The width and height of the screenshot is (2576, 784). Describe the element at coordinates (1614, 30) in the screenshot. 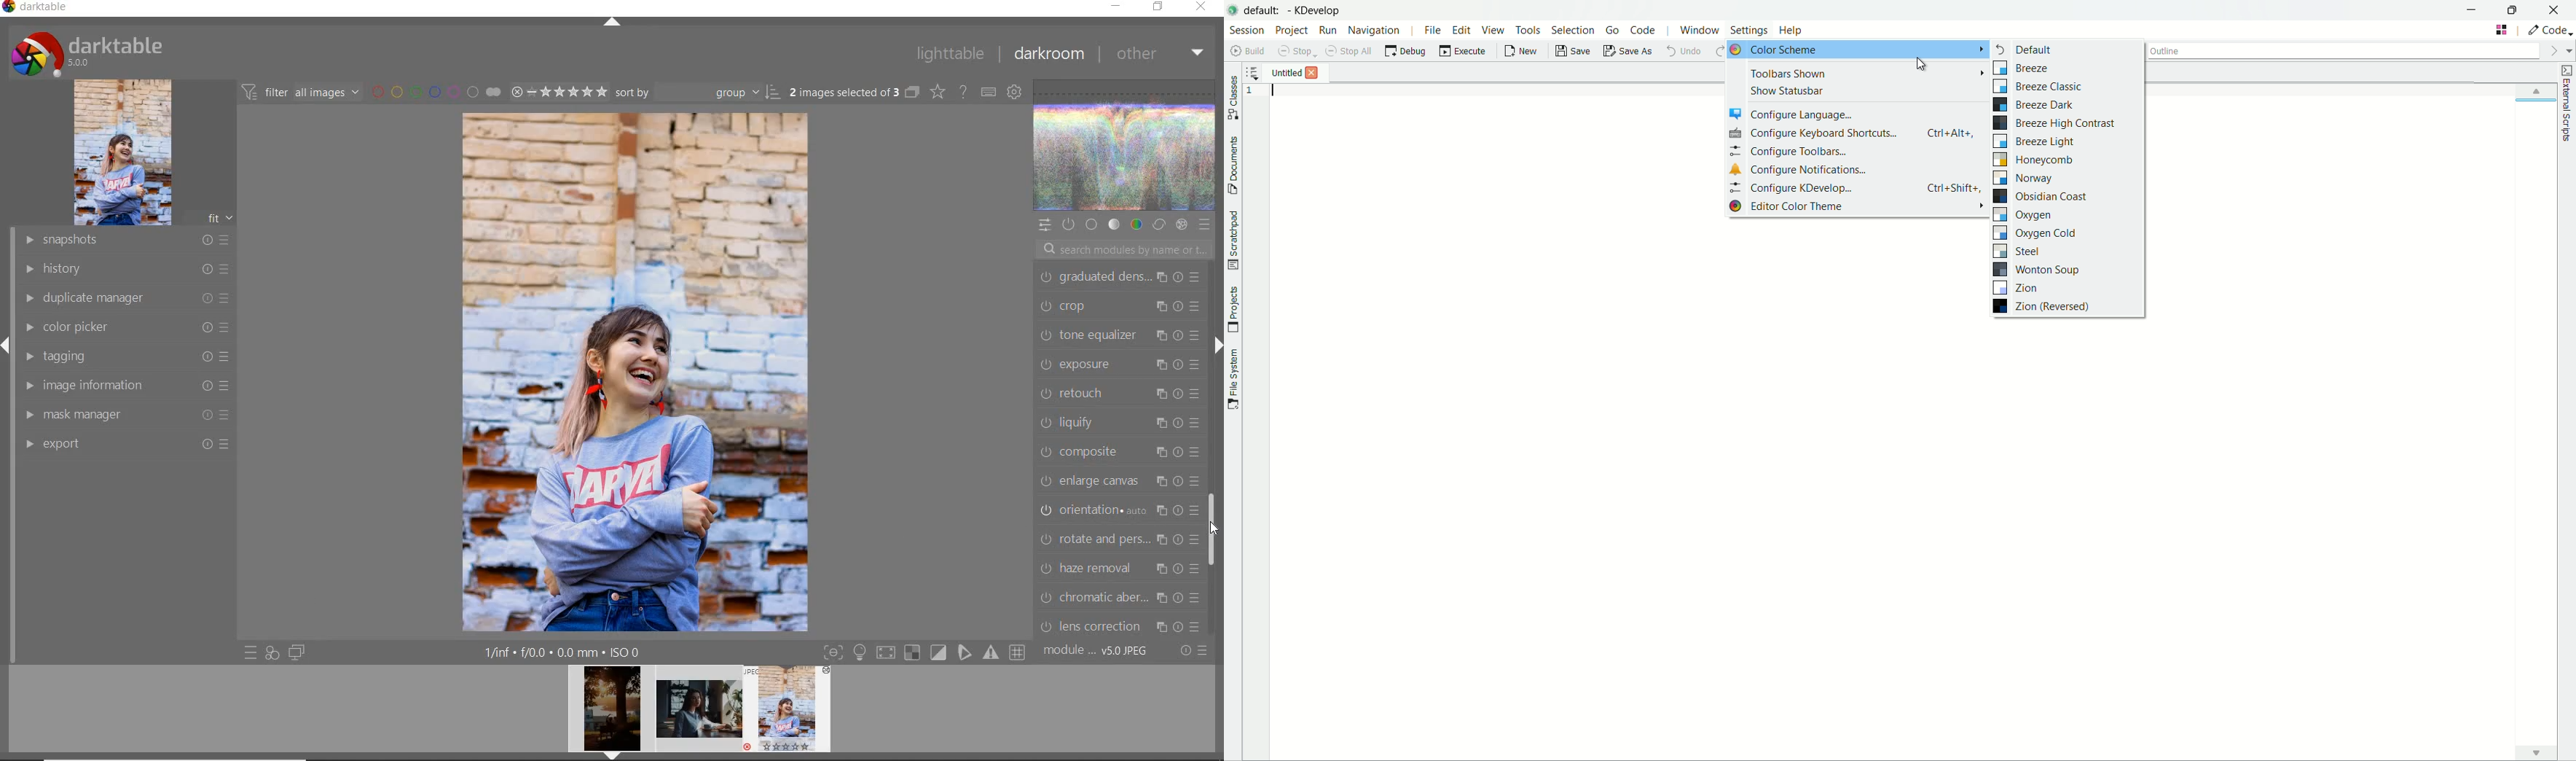

I see `go` at that location.